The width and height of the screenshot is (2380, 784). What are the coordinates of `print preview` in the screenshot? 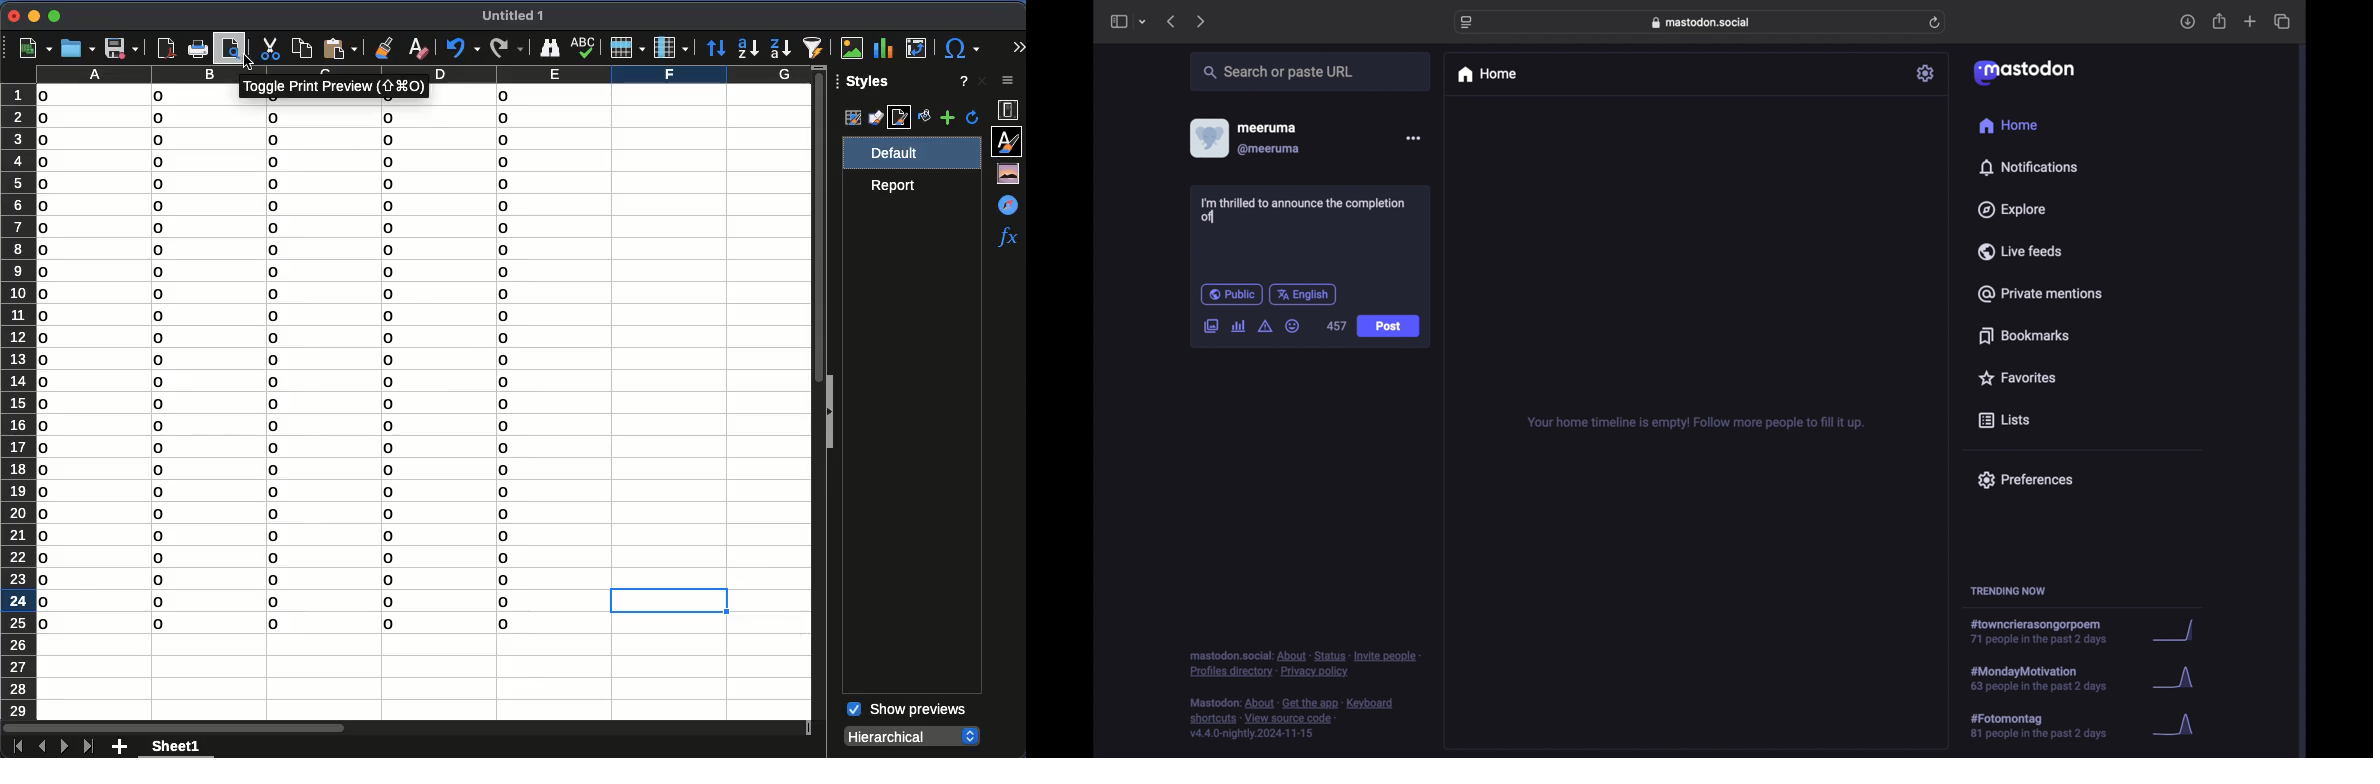 It's located at (335, 87).